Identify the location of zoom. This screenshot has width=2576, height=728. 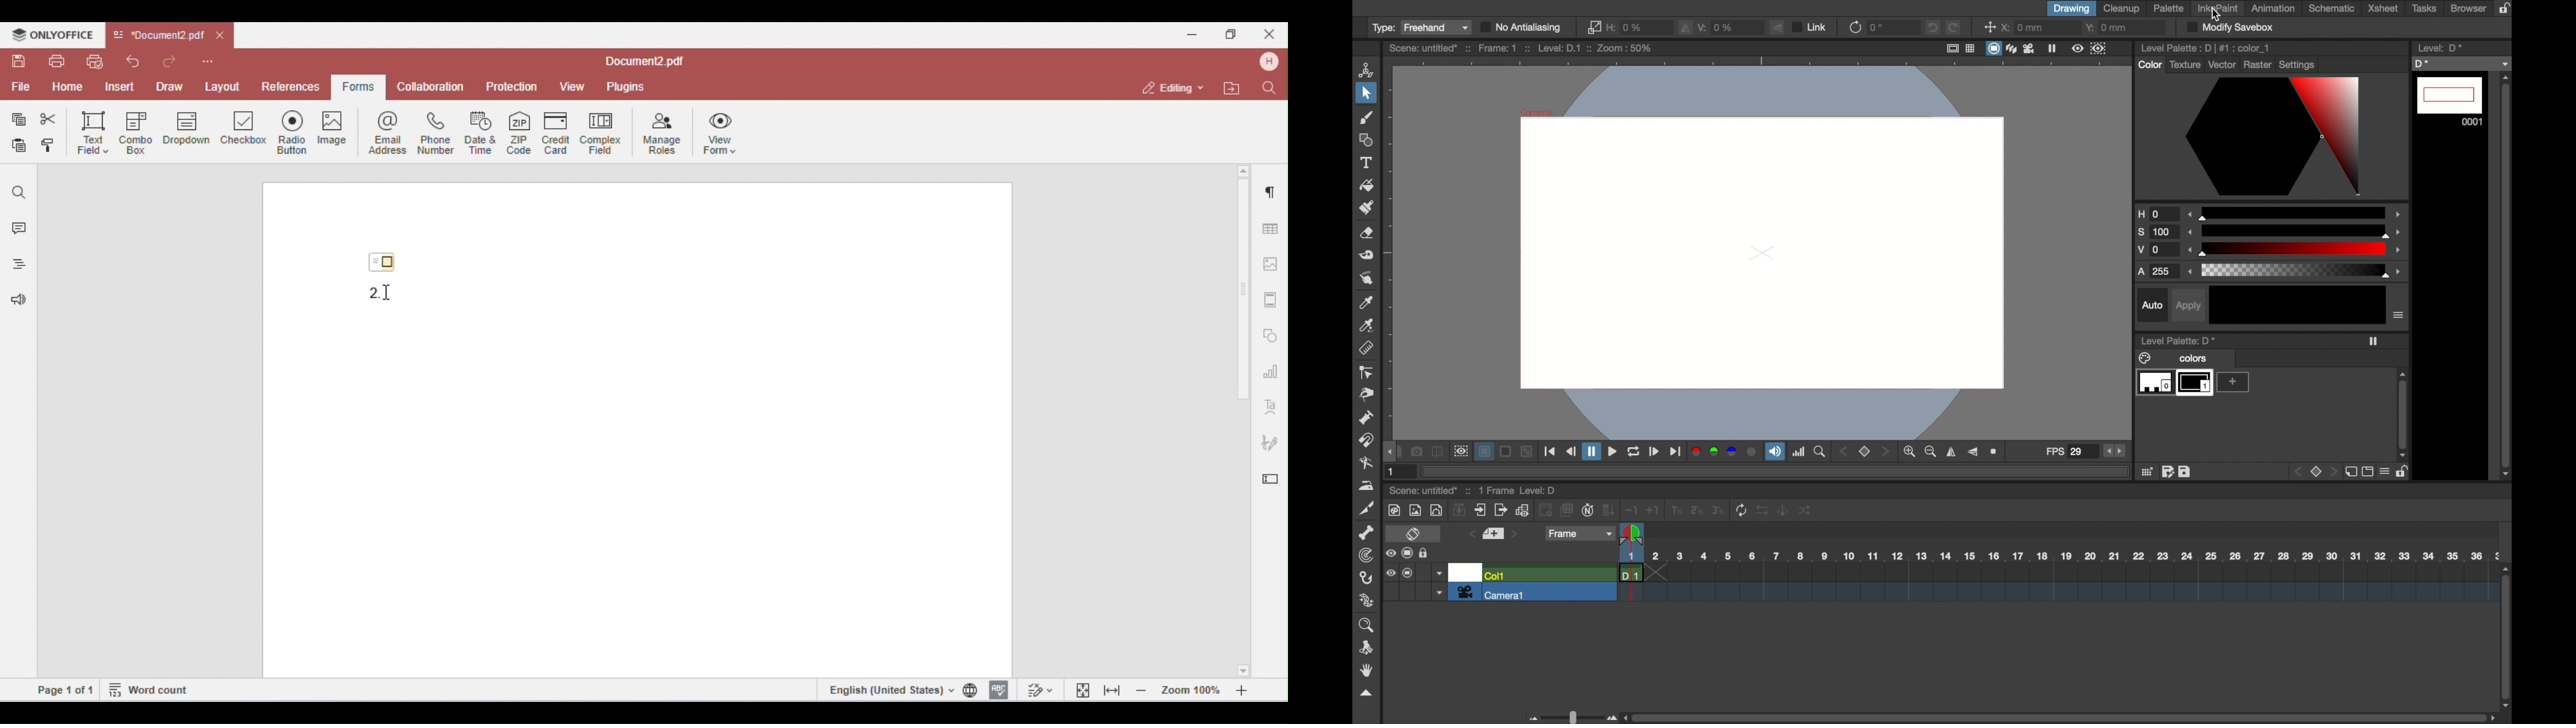
(1995, 450).